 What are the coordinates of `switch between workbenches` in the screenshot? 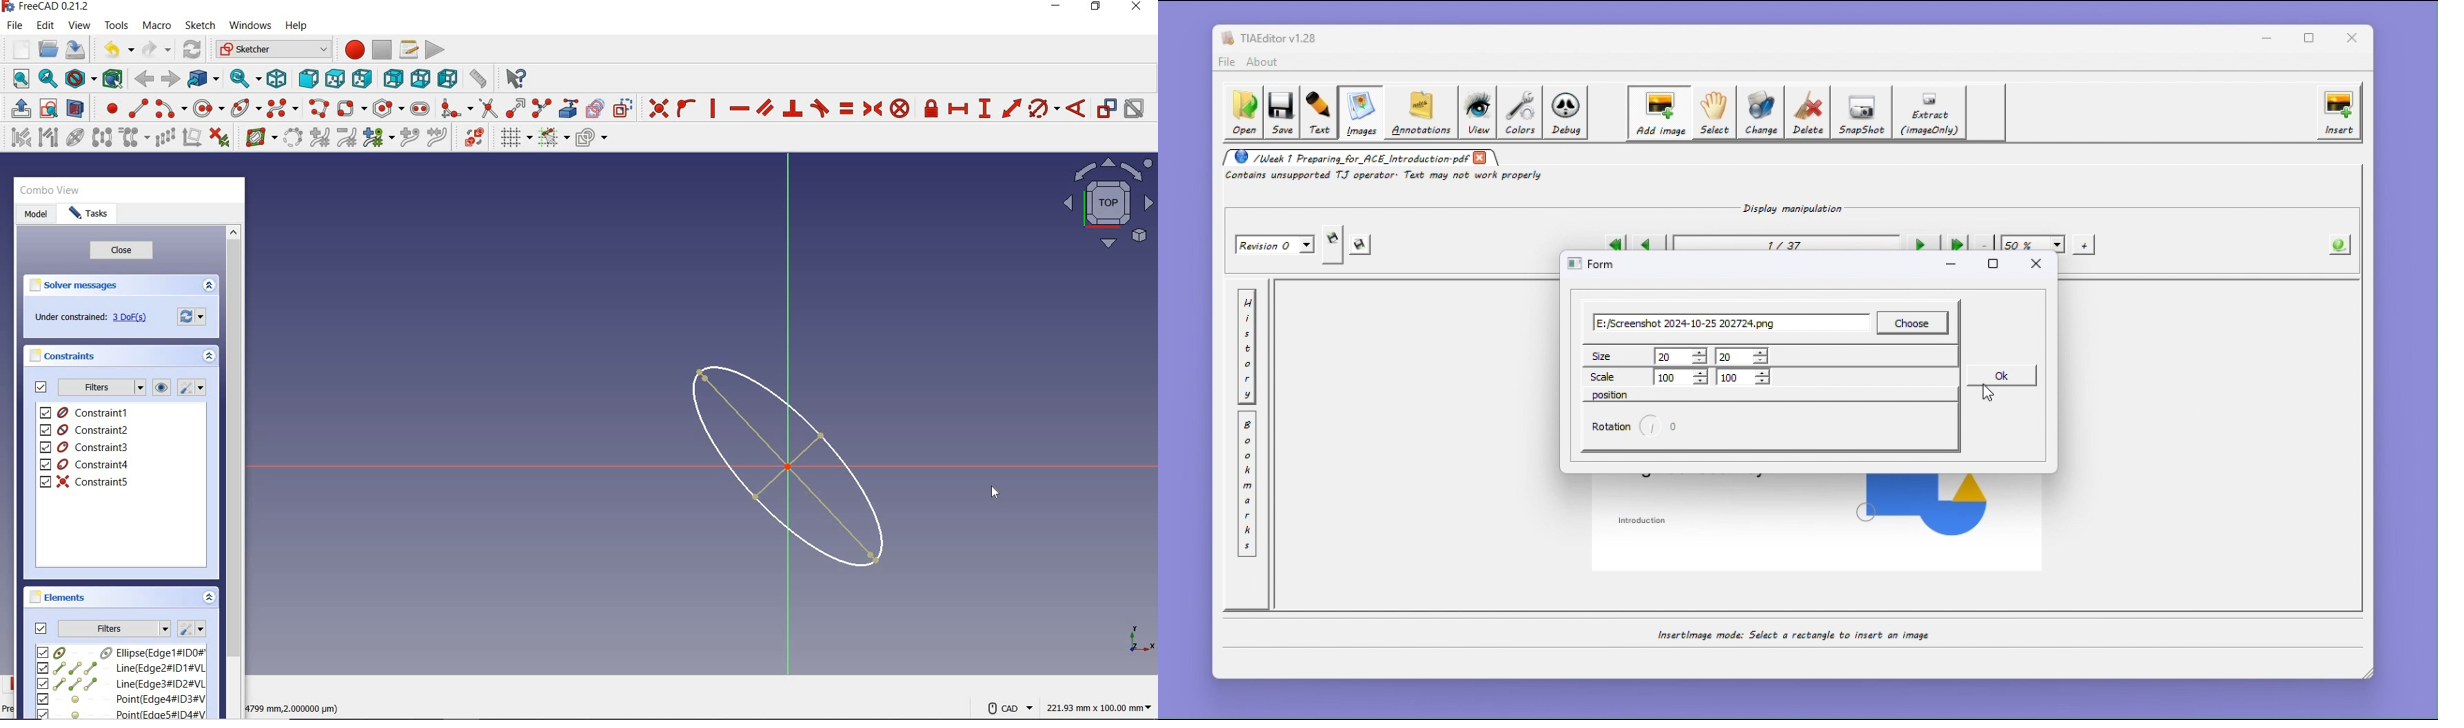 It's located at (273, 50).